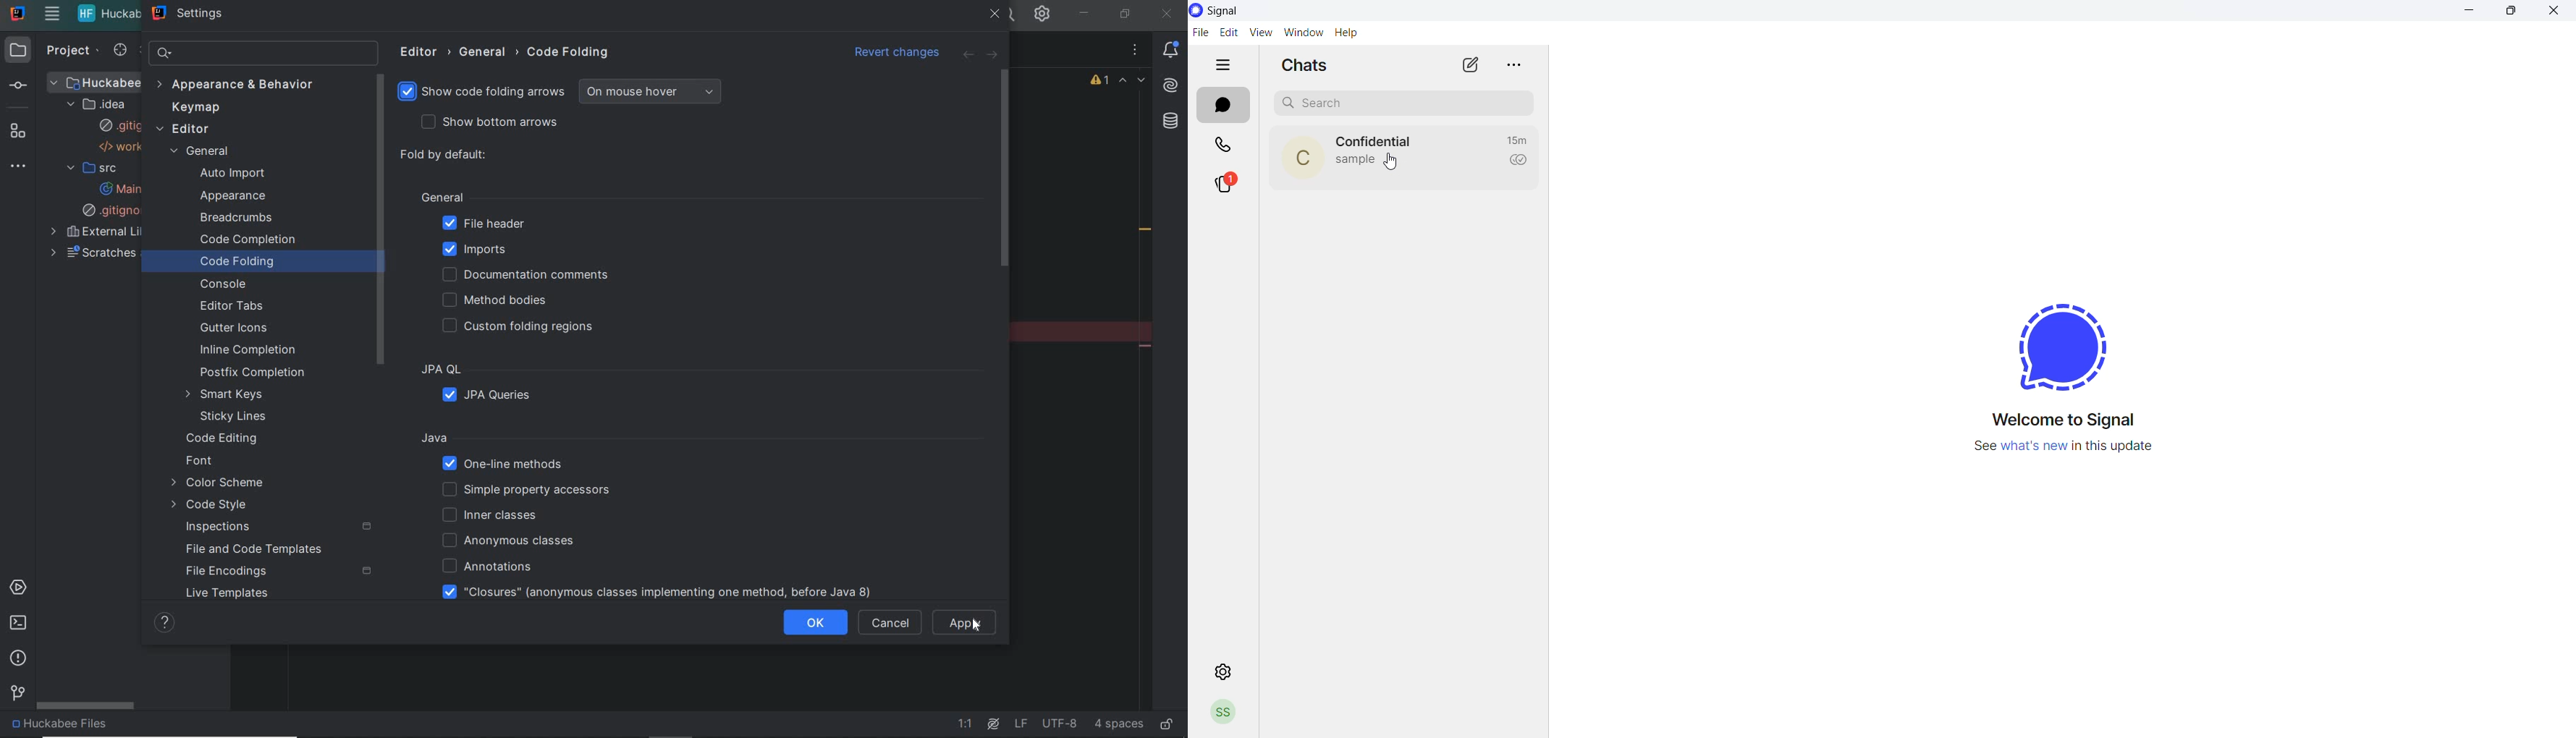  I want to click on one-line methods, so click(506, 464).